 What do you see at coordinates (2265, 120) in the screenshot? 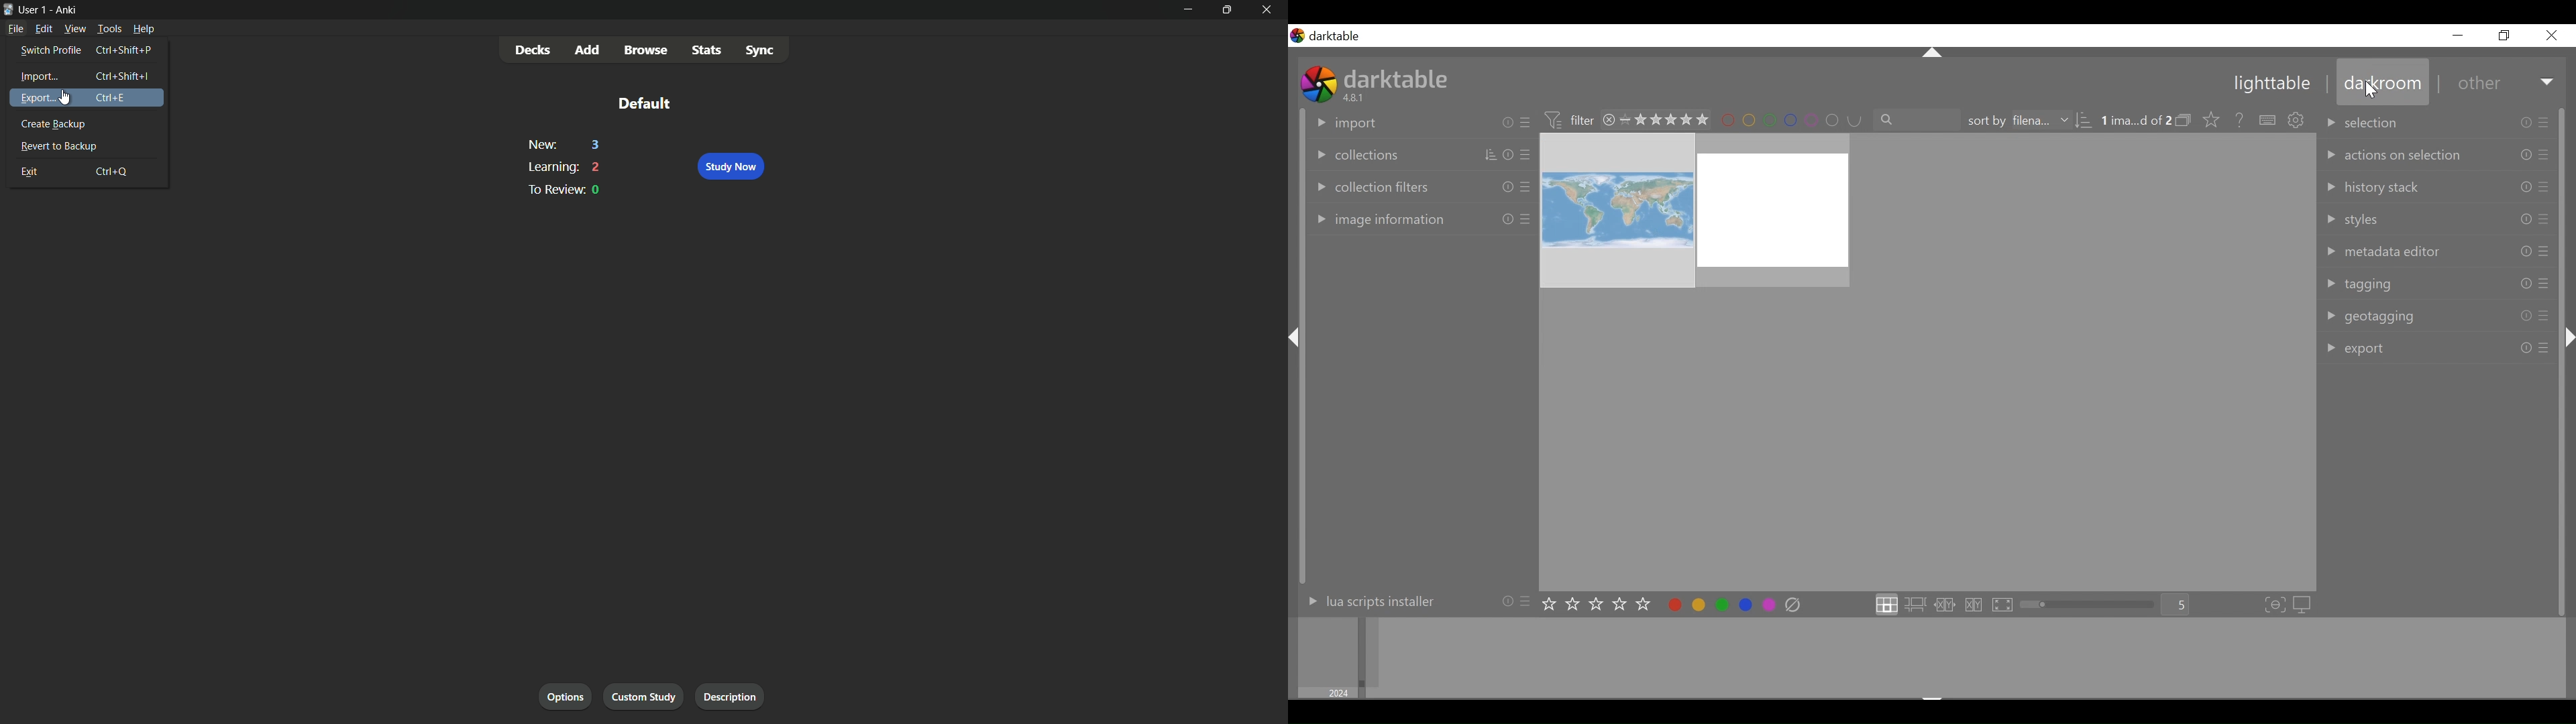
I see `define shortcut ` at bounding box center [2265, 120].